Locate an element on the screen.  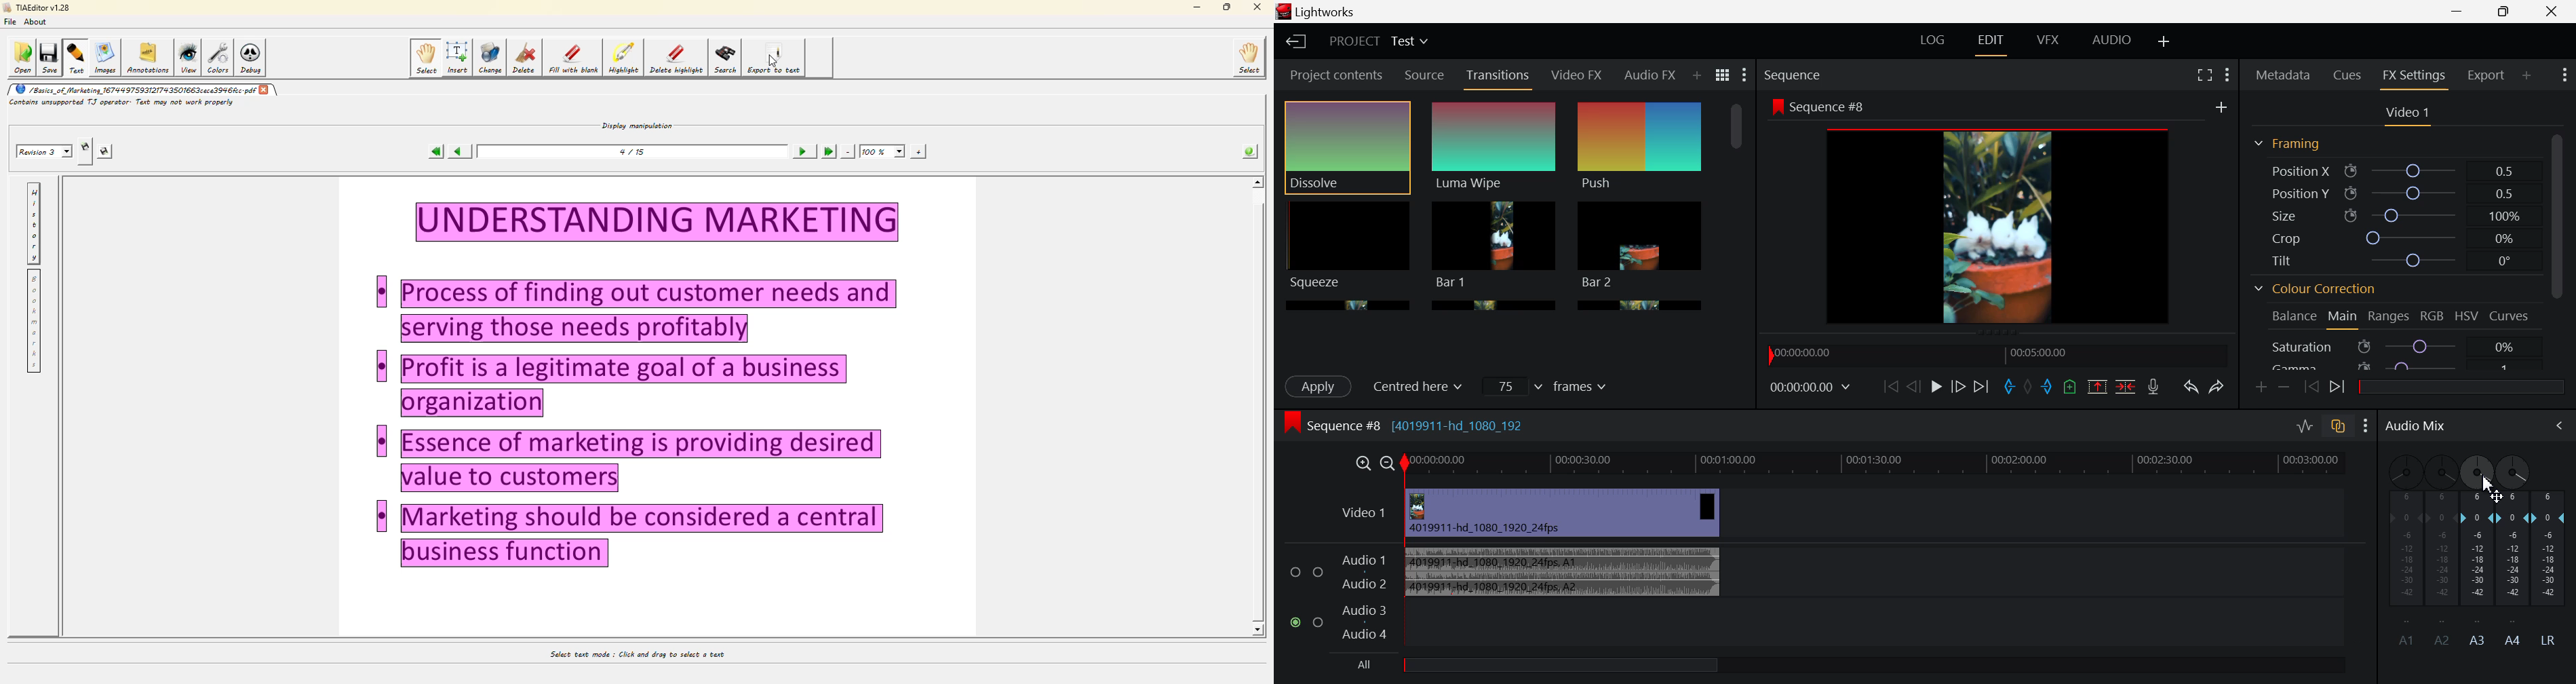
Add keyframe is located at coordinates (2259, 389).